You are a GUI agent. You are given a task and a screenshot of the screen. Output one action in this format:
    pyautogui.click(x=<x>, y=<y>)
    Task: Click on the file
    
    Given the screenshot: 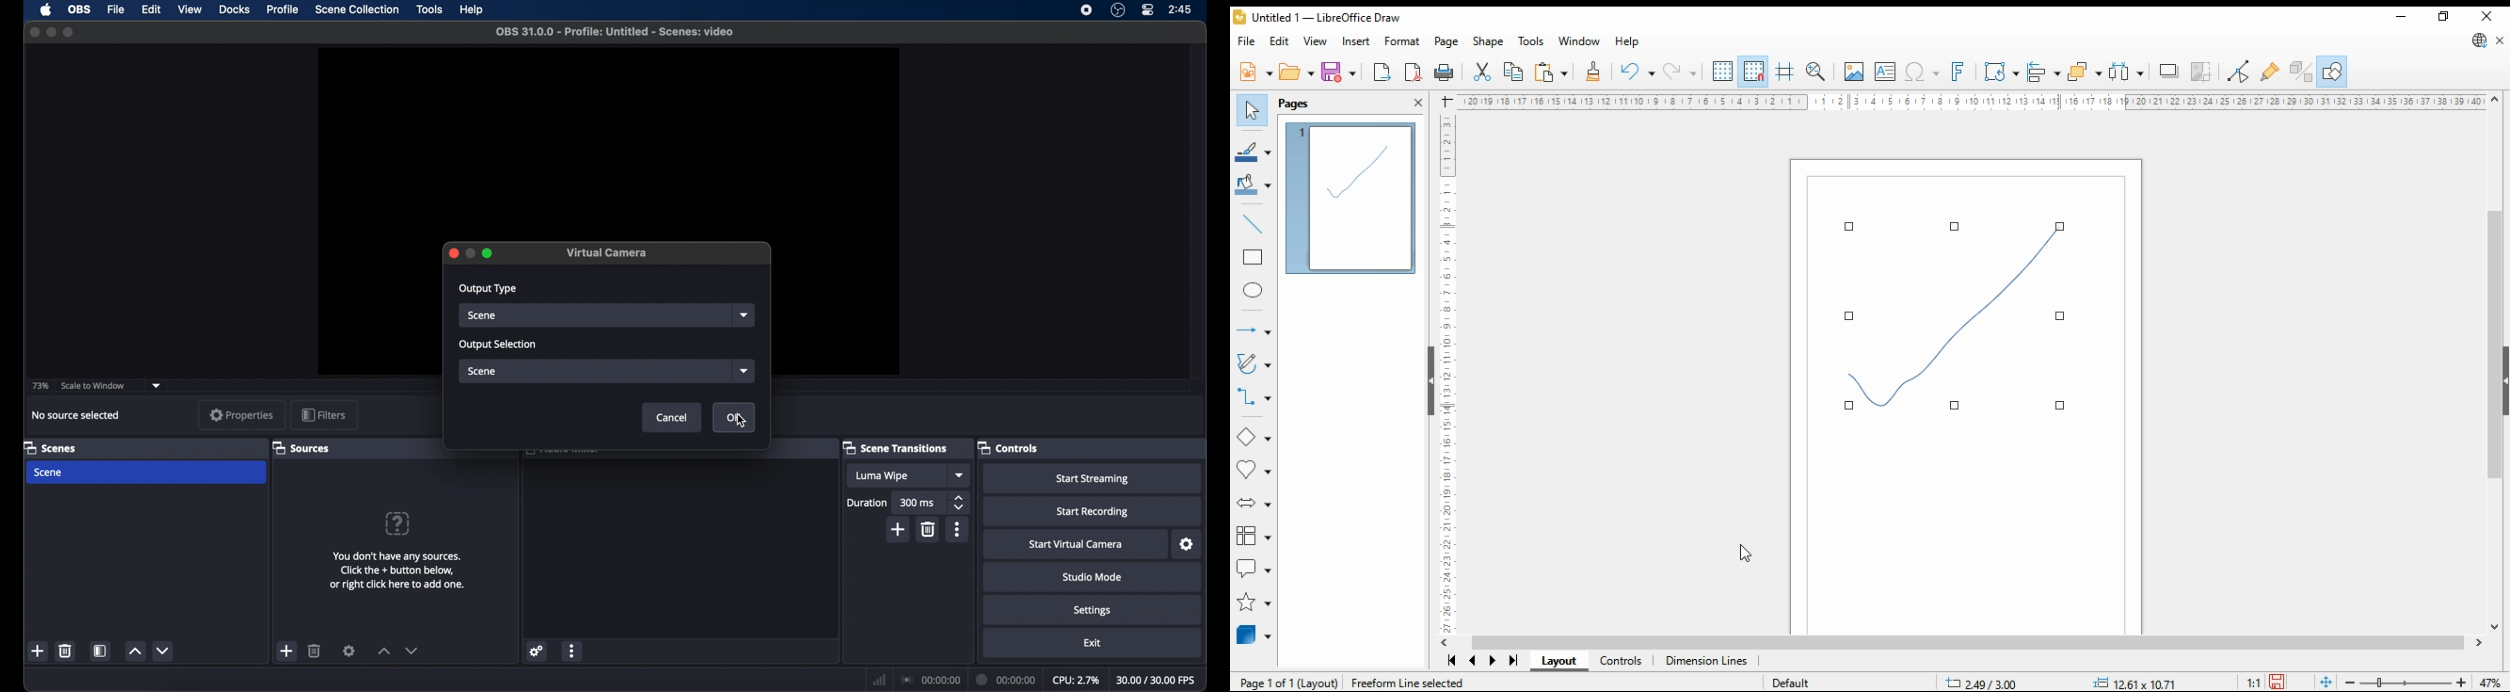 What is the action you would take?
    pyautogui.click(x=1245, y=41)
    